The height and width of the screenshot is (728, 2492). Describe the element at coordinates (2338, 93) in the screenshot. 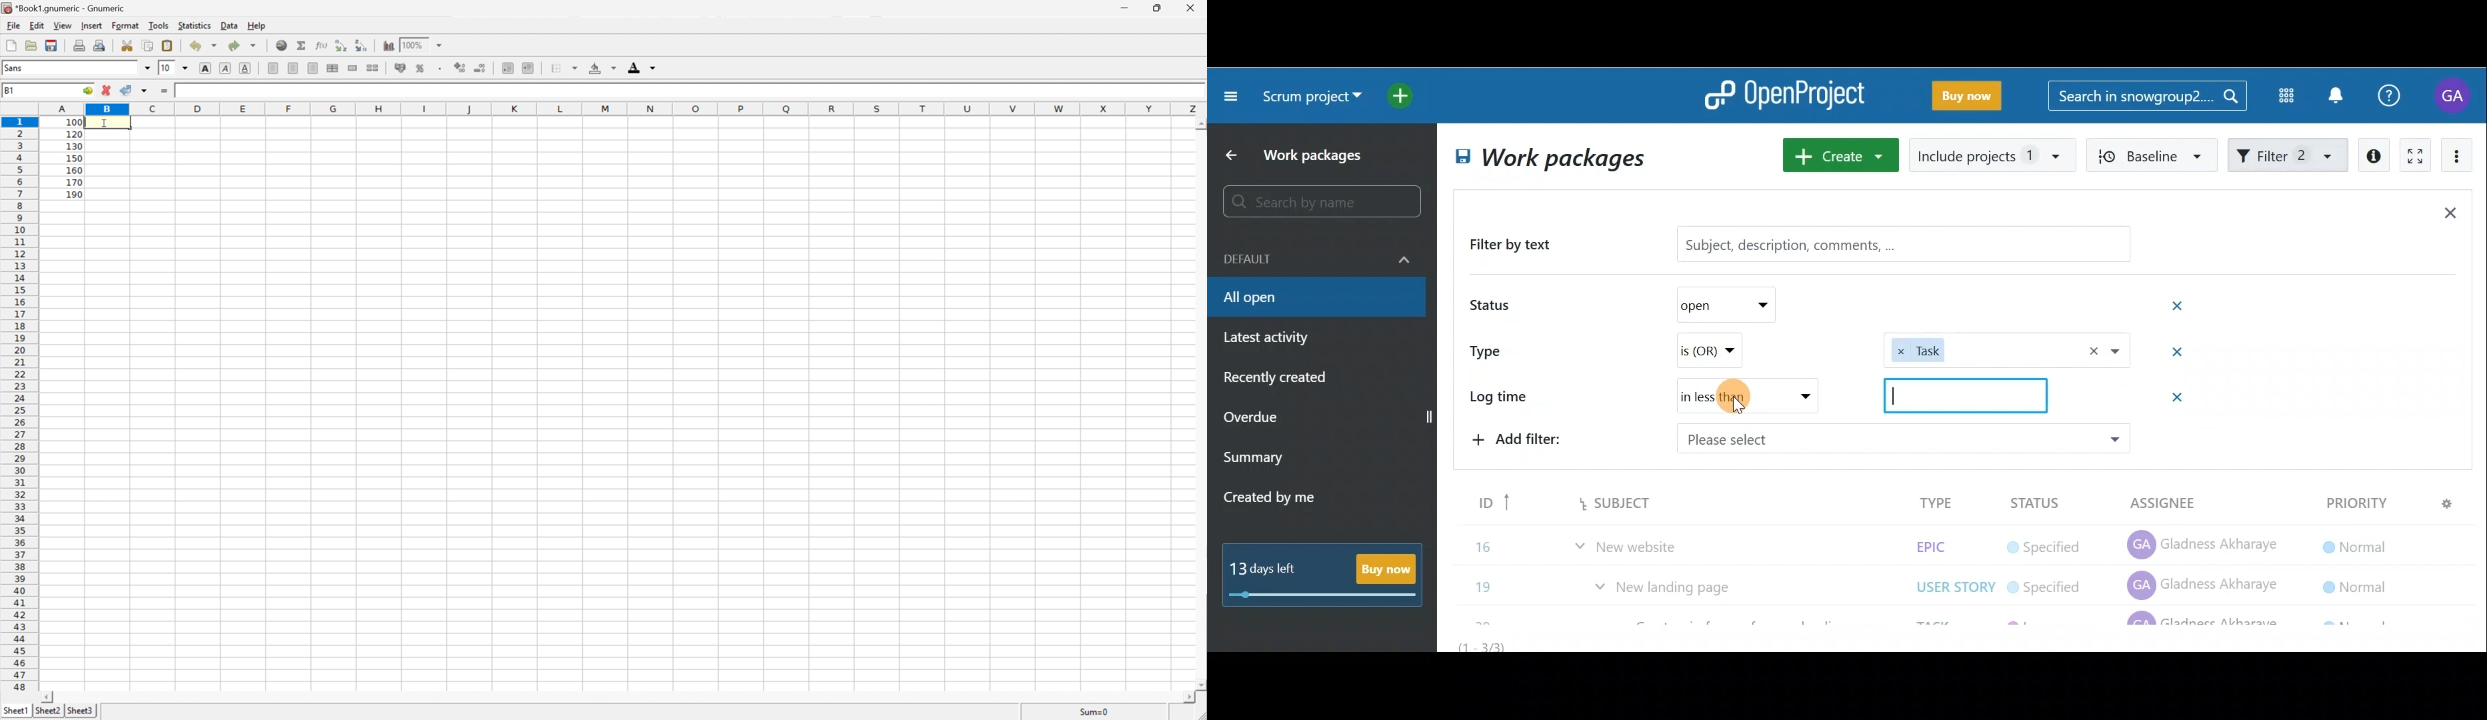

I see `Notification center` at that location.